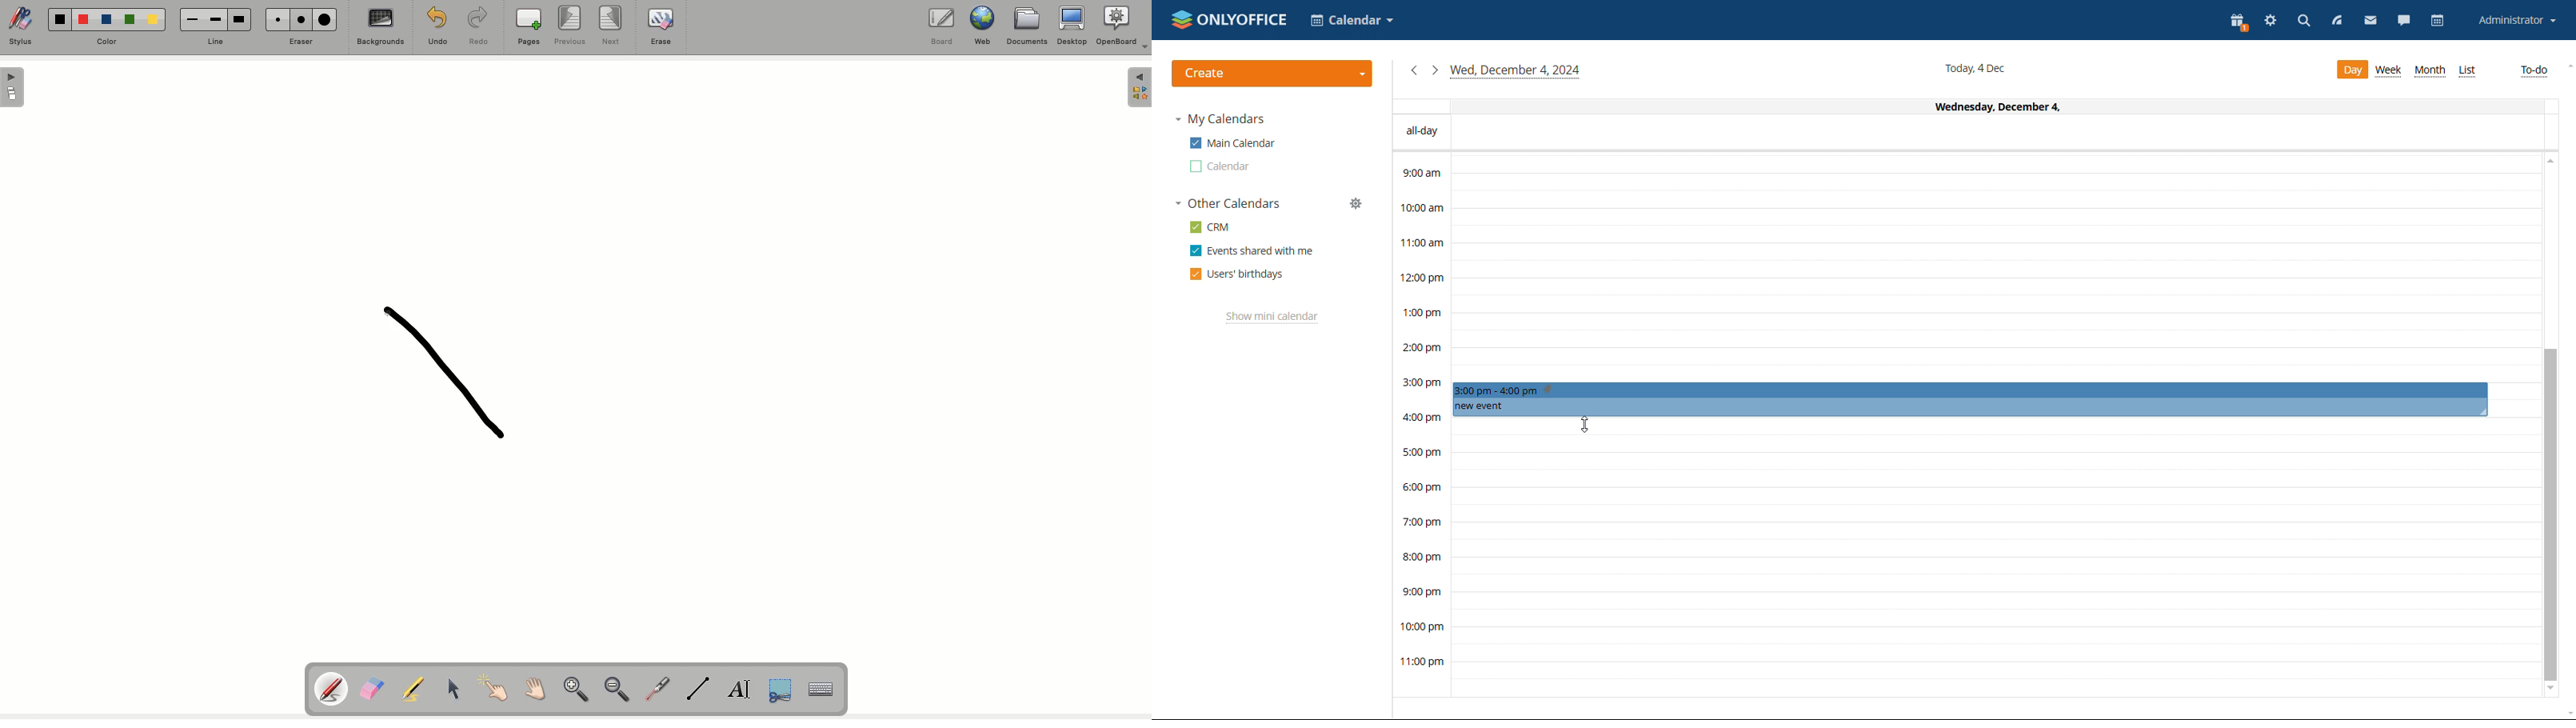  I want to click on Redo, so click(480, 28).